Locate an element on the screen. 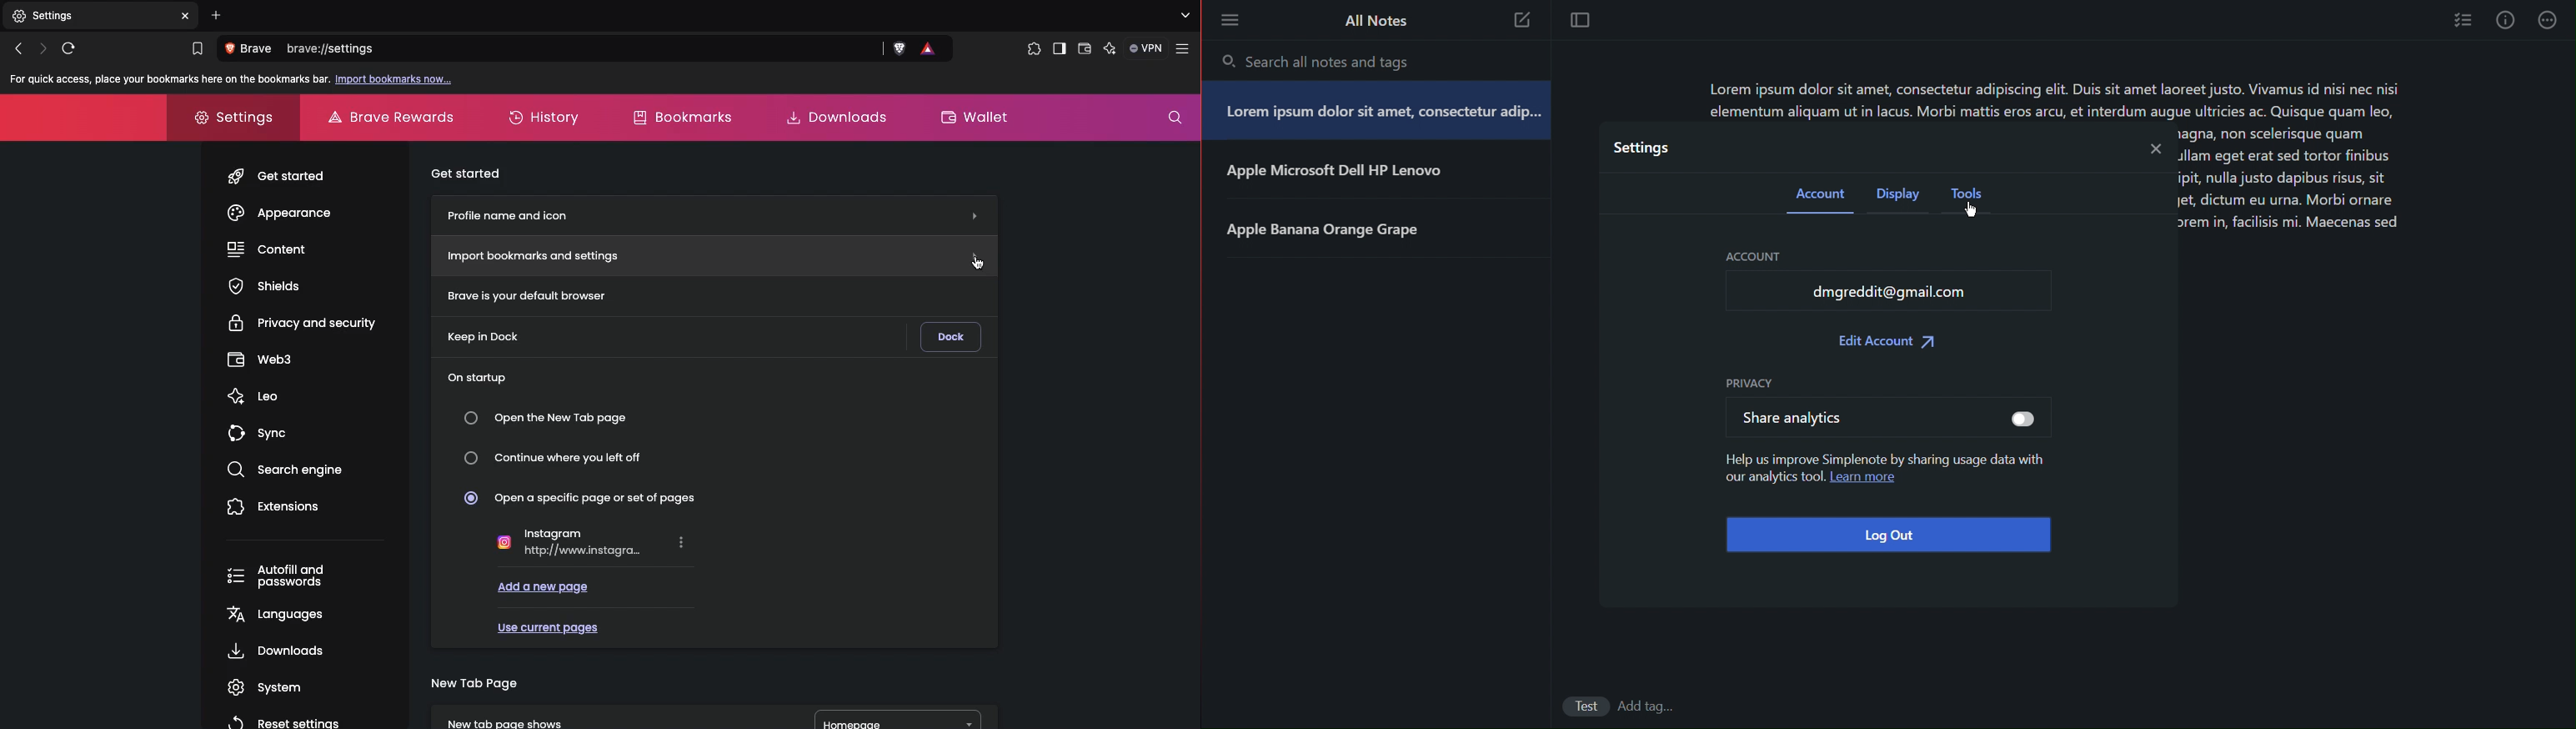 The height and width of the screenshot is (756, 2576). Apple Microsoft Dell HP Lenovo is located at coordinates (1343, 177).